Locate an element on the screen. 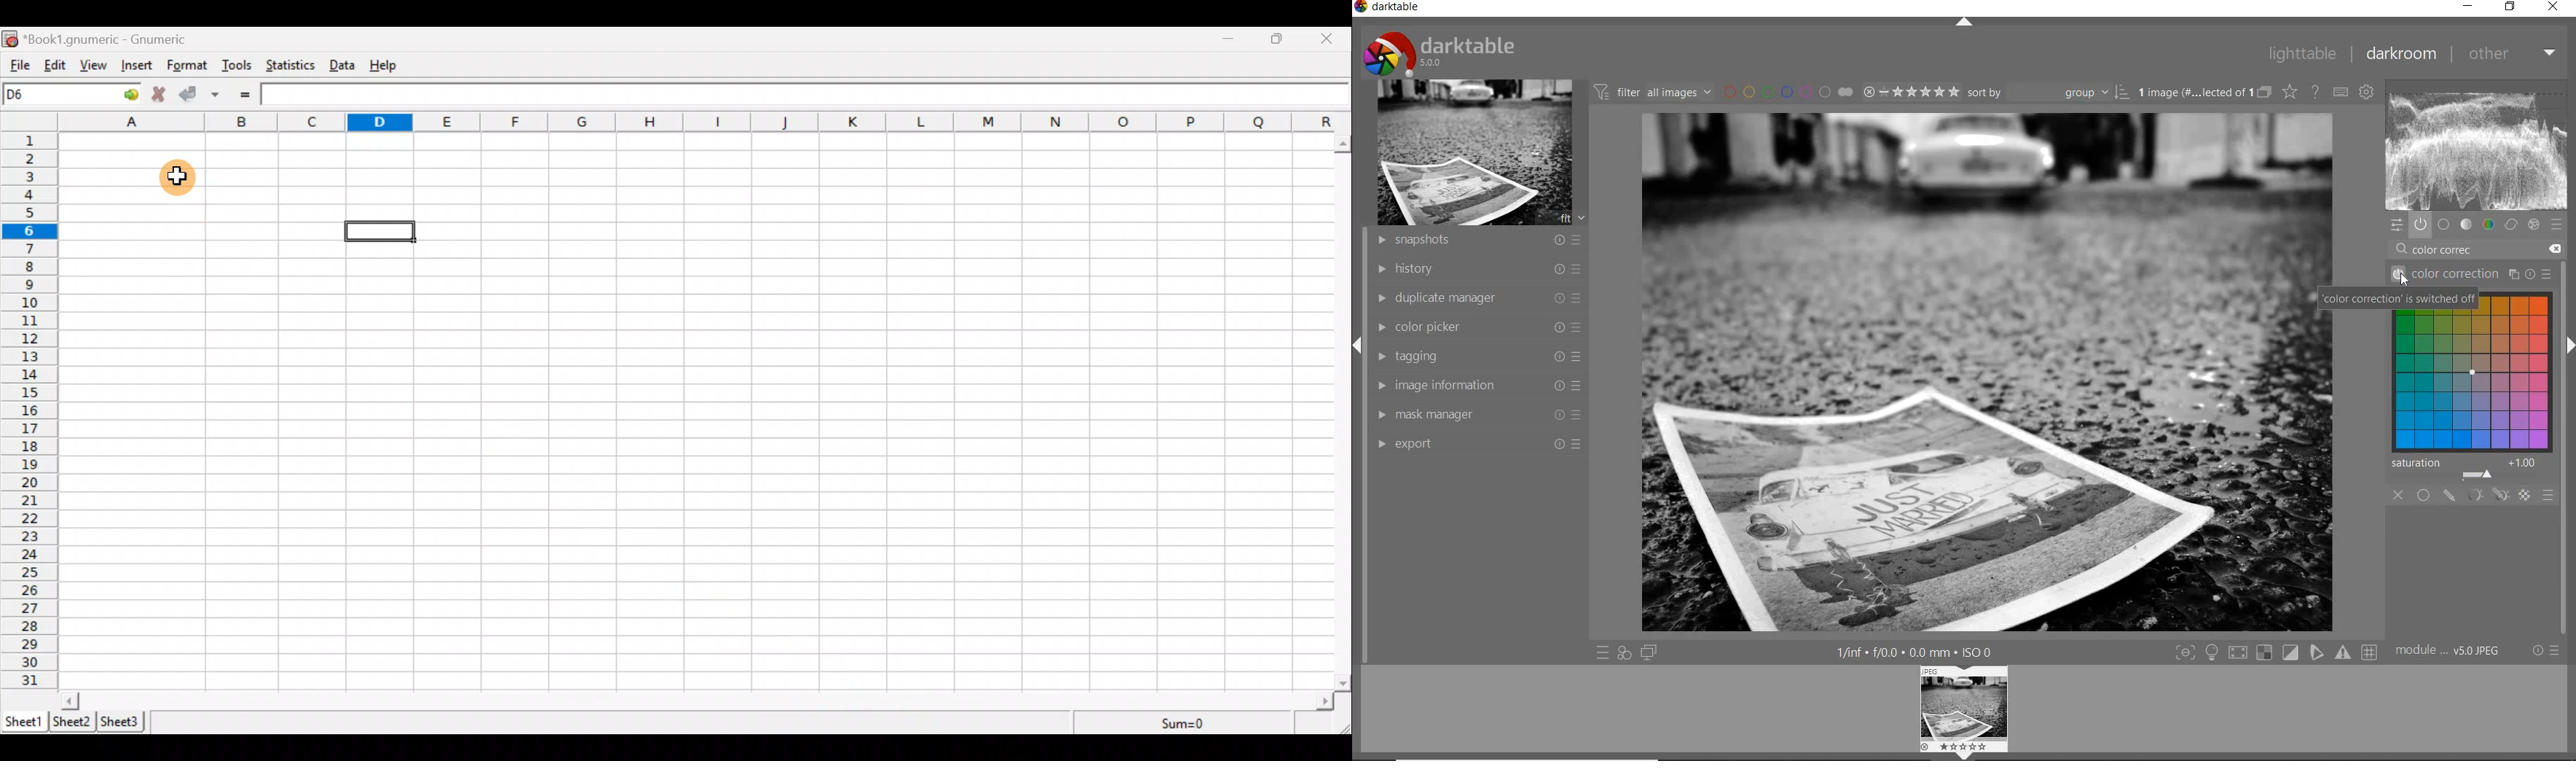 The width and height of the screenshot is (2576, 784). color correction is switched off is located at coordinates (2406, 298).